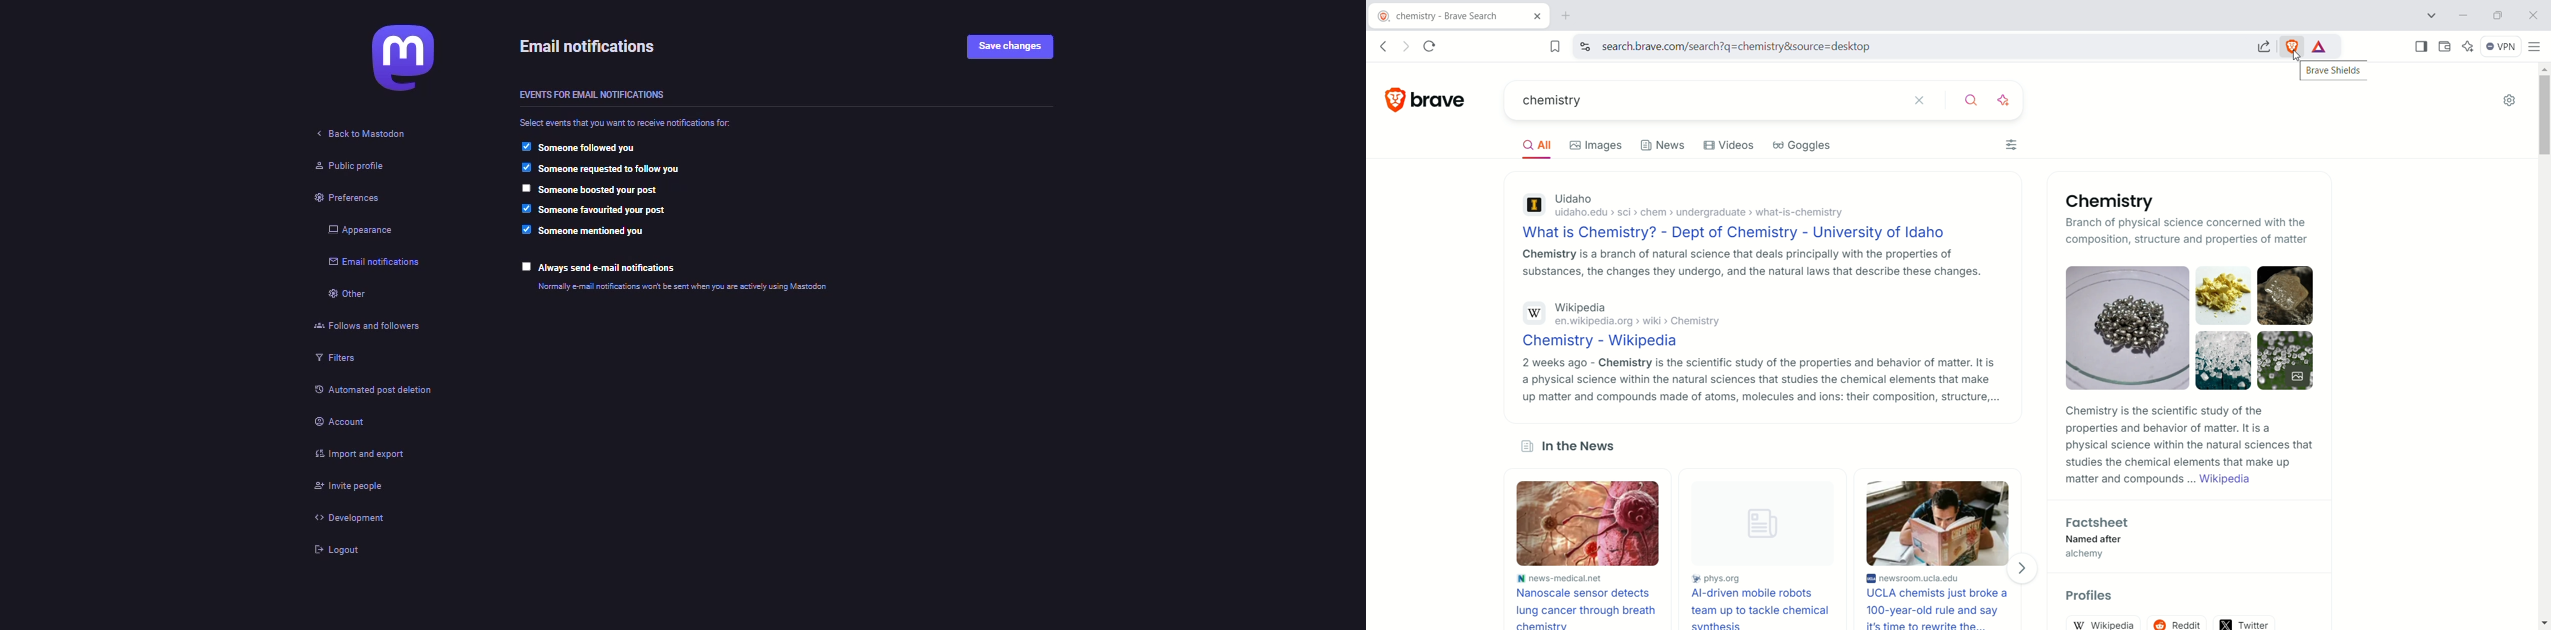 This screenshot has width=2576, height=644. What do you see at coordinates (612, 268) in the screenshot?
I see `always send email notifications` at bounding box center [612, 268].